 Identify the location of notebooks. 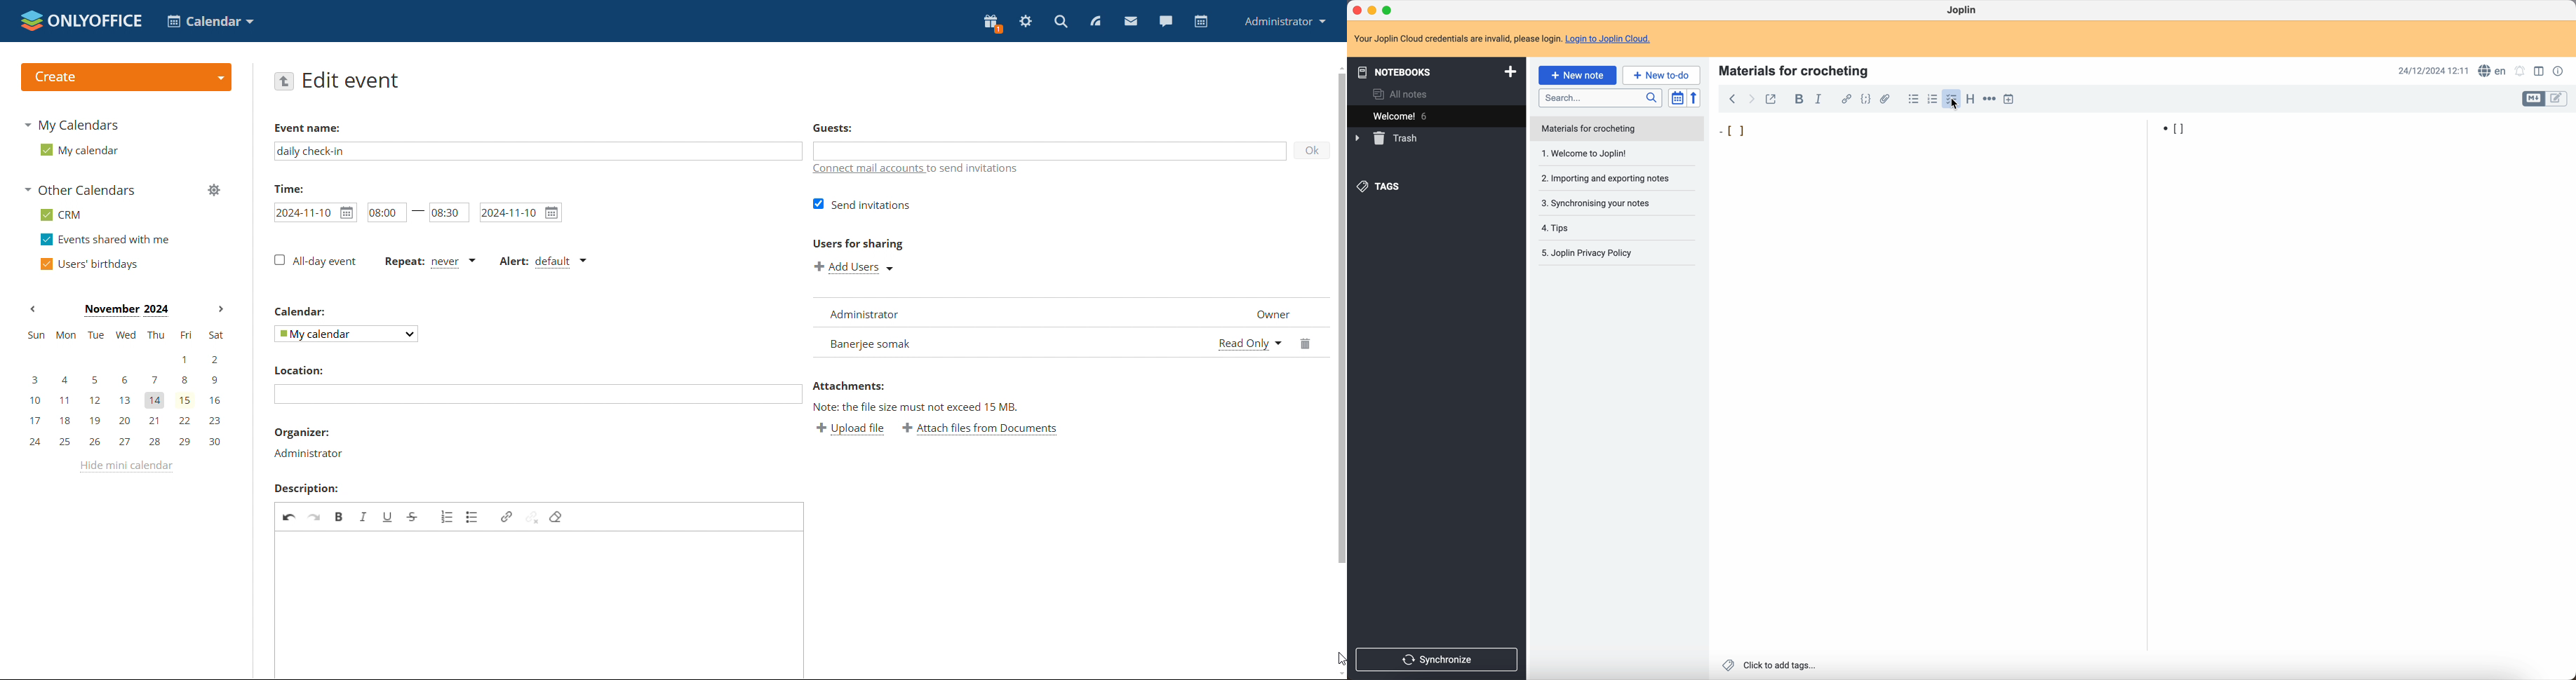
(1435, 71).